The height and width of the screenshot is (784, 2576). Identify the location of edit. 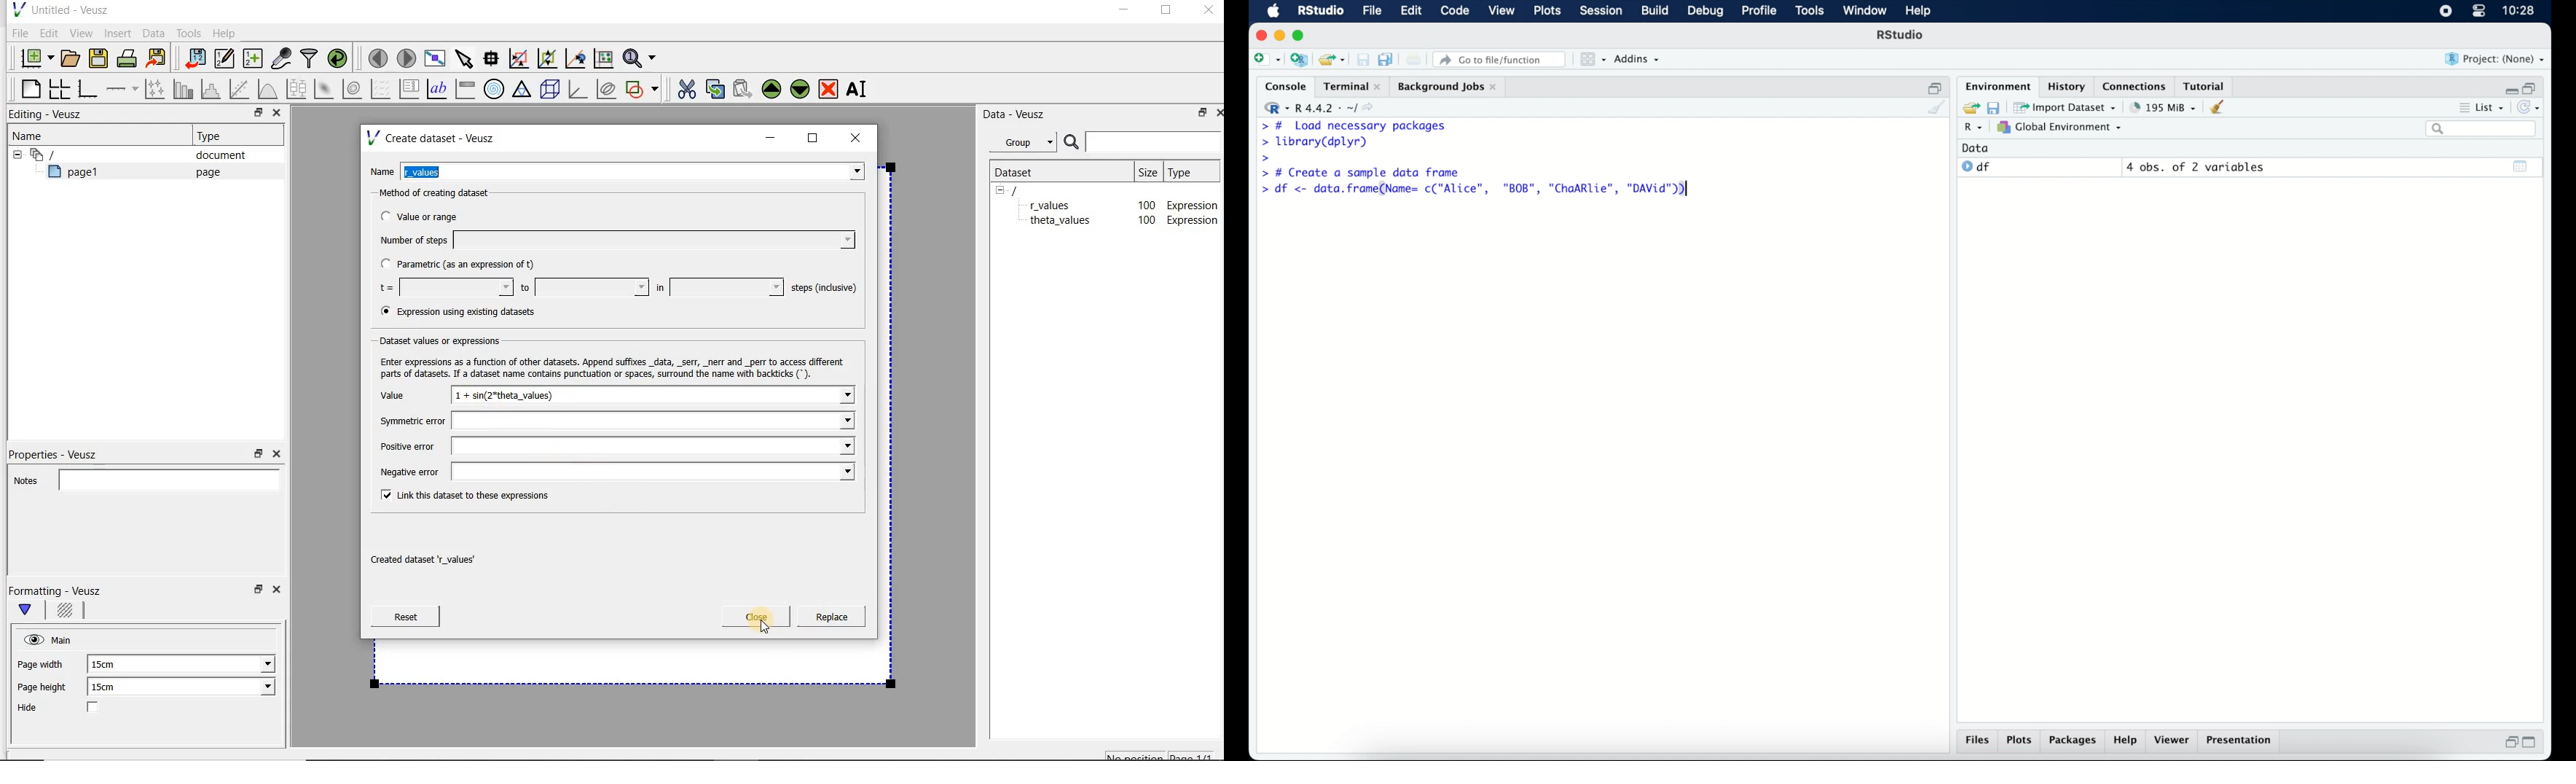
(1410, 11).